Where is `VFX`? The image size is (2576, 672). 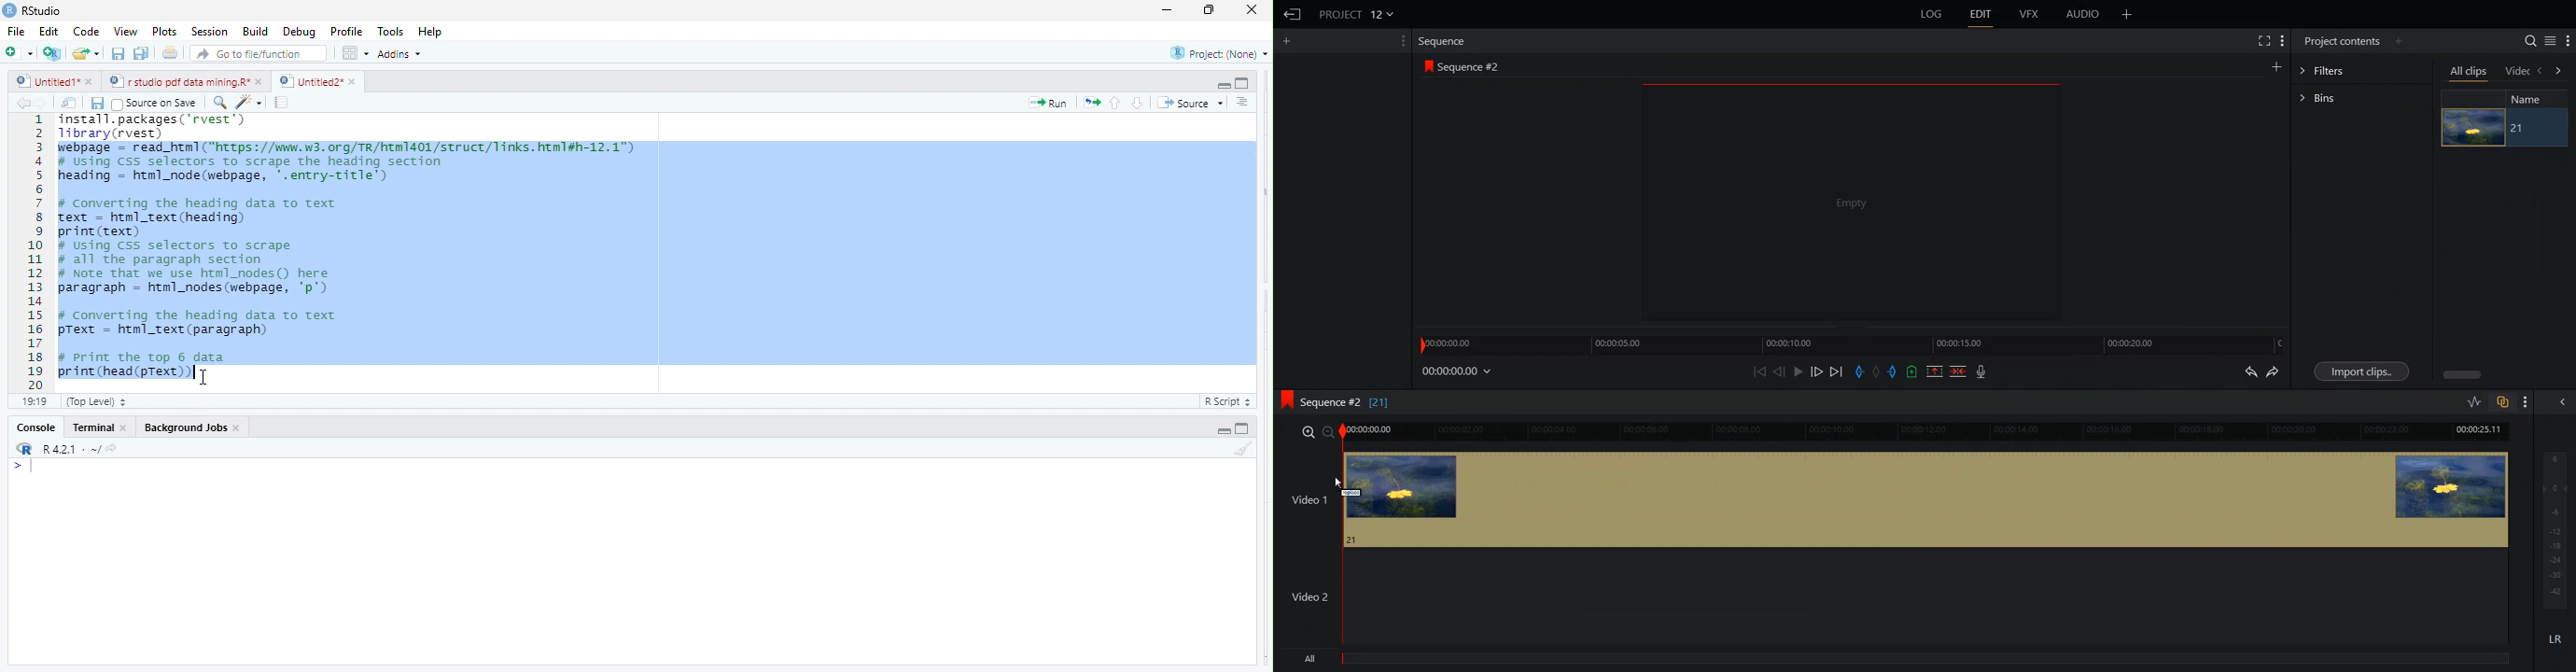 VFX is located at coordinates (2031, 14).